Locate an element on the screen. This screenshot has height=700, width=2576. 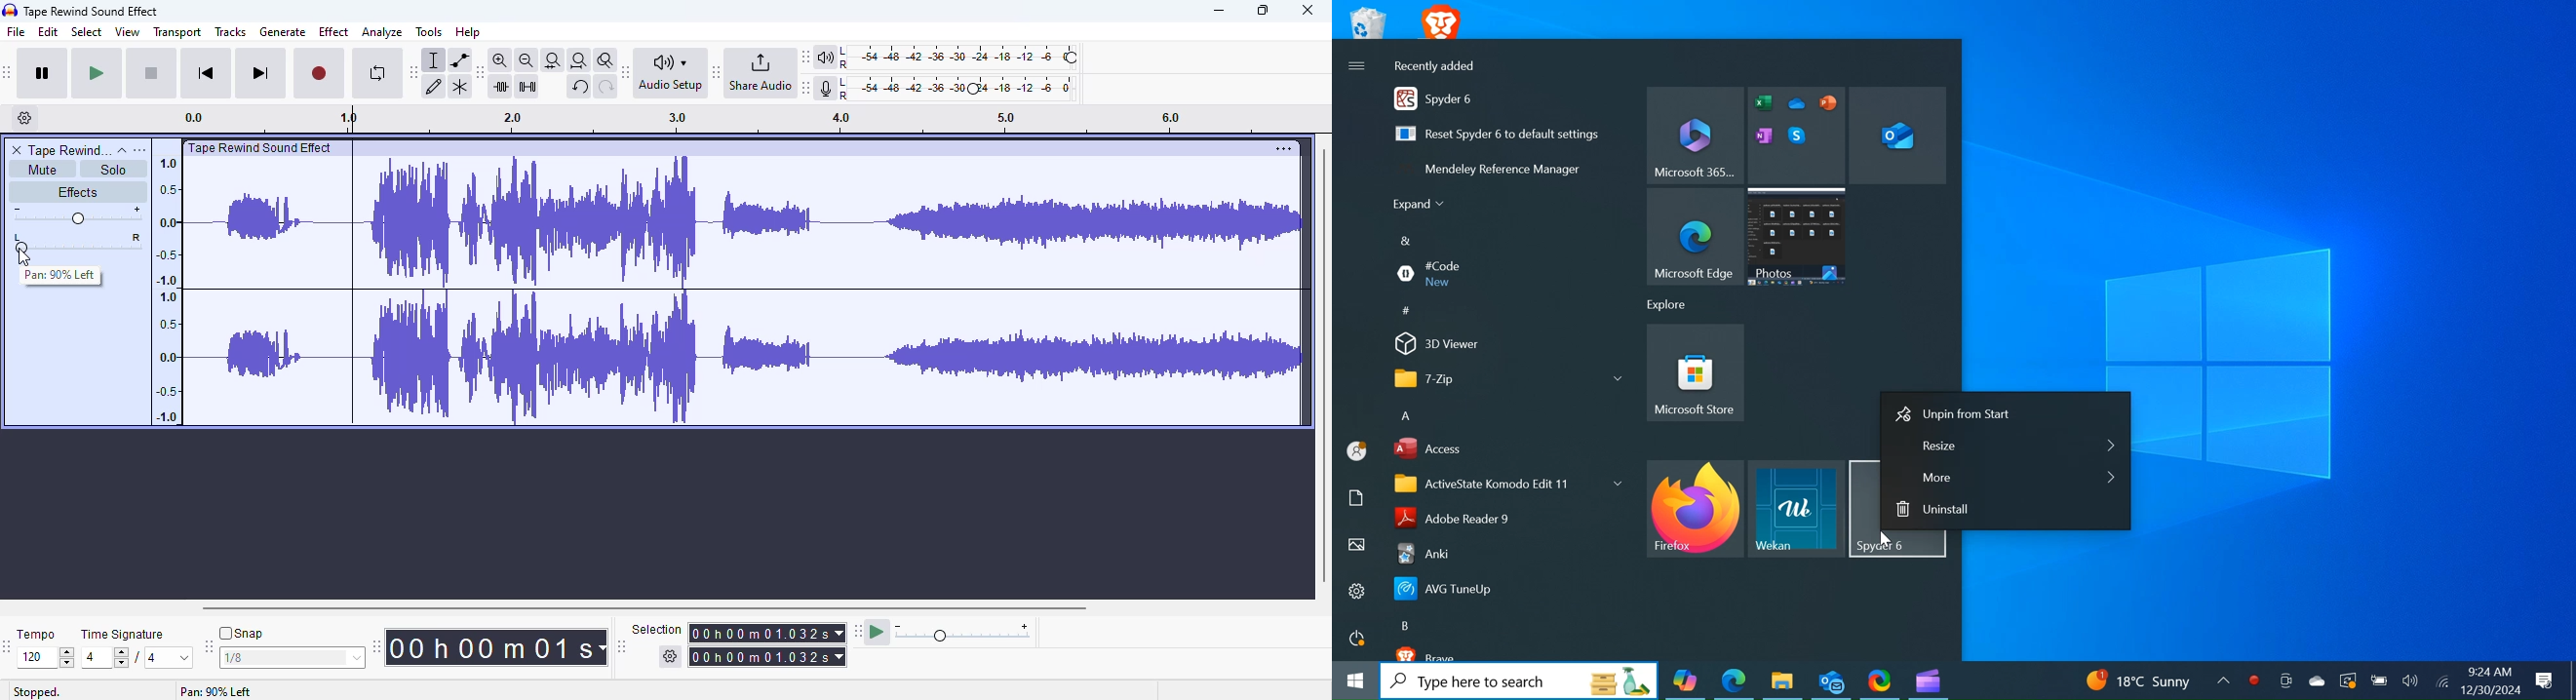
More Options is located at coordinates (1357, 67).